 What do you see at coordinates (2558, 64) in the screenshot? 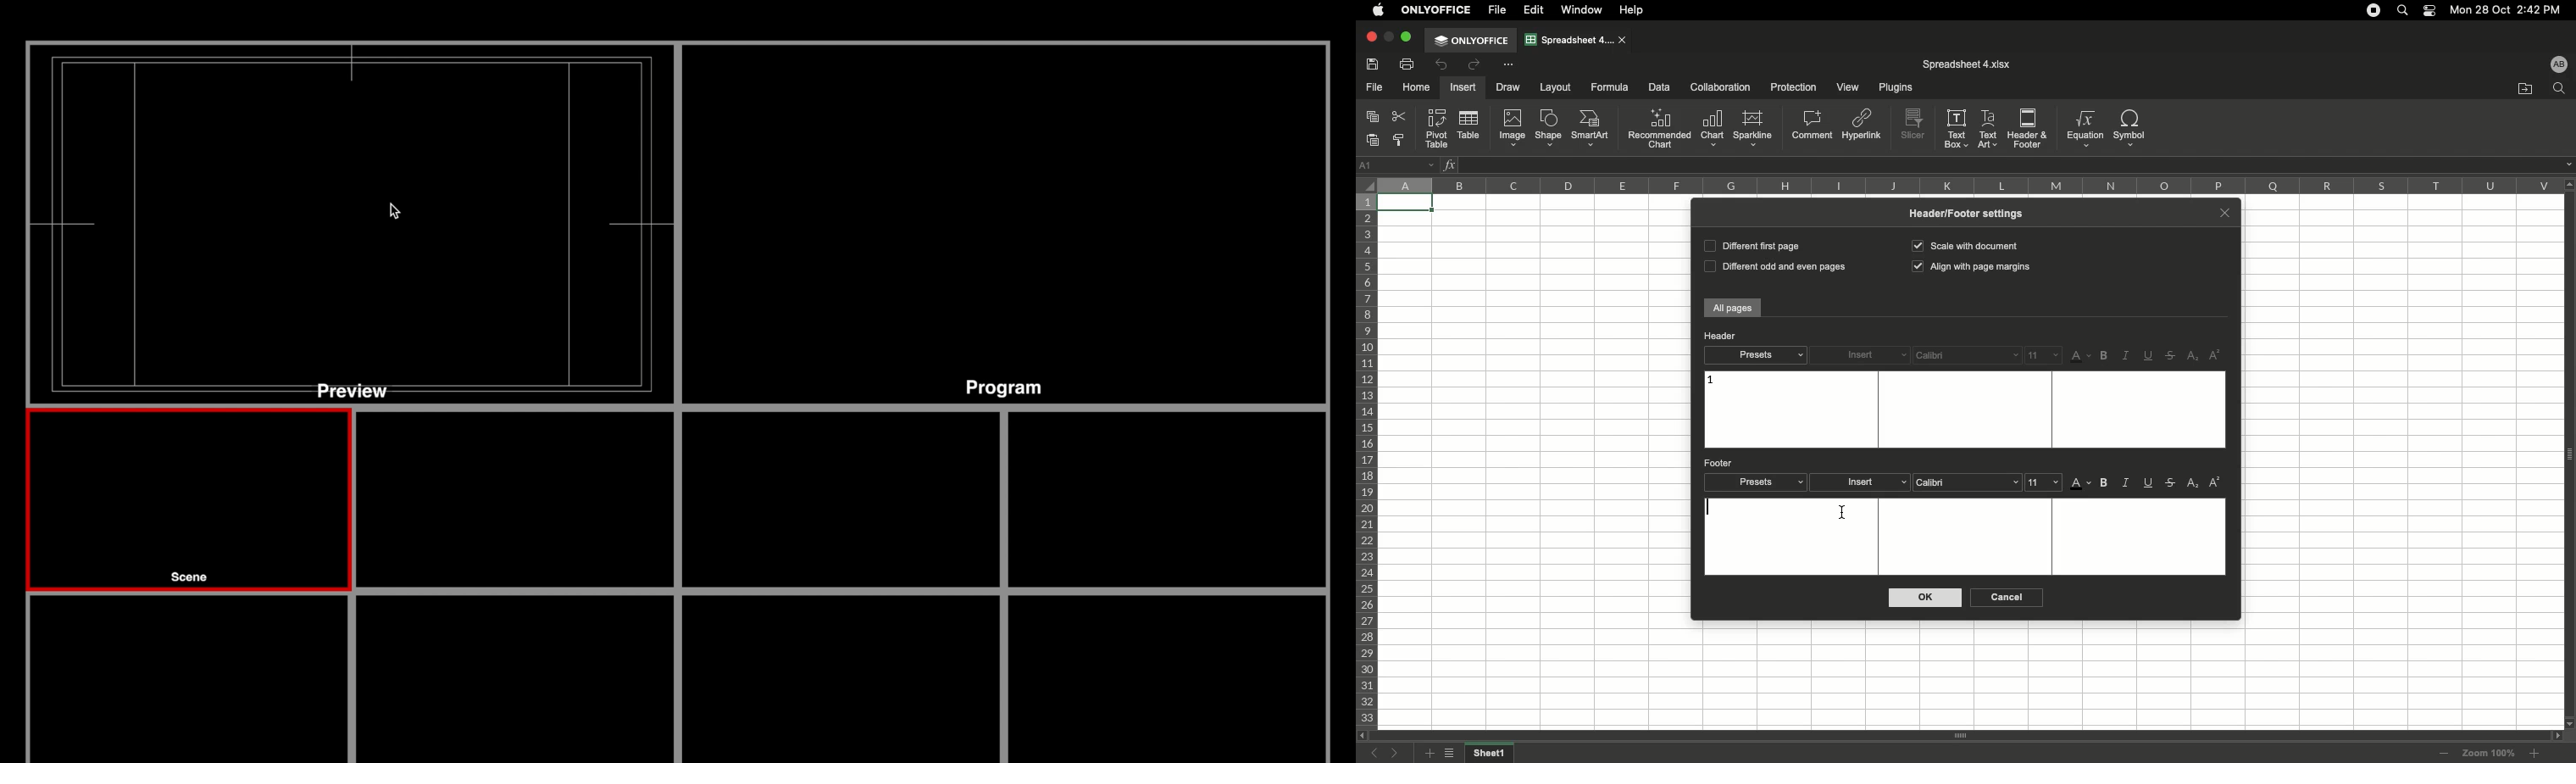
I see `User` at bounding box center [2558, 64].